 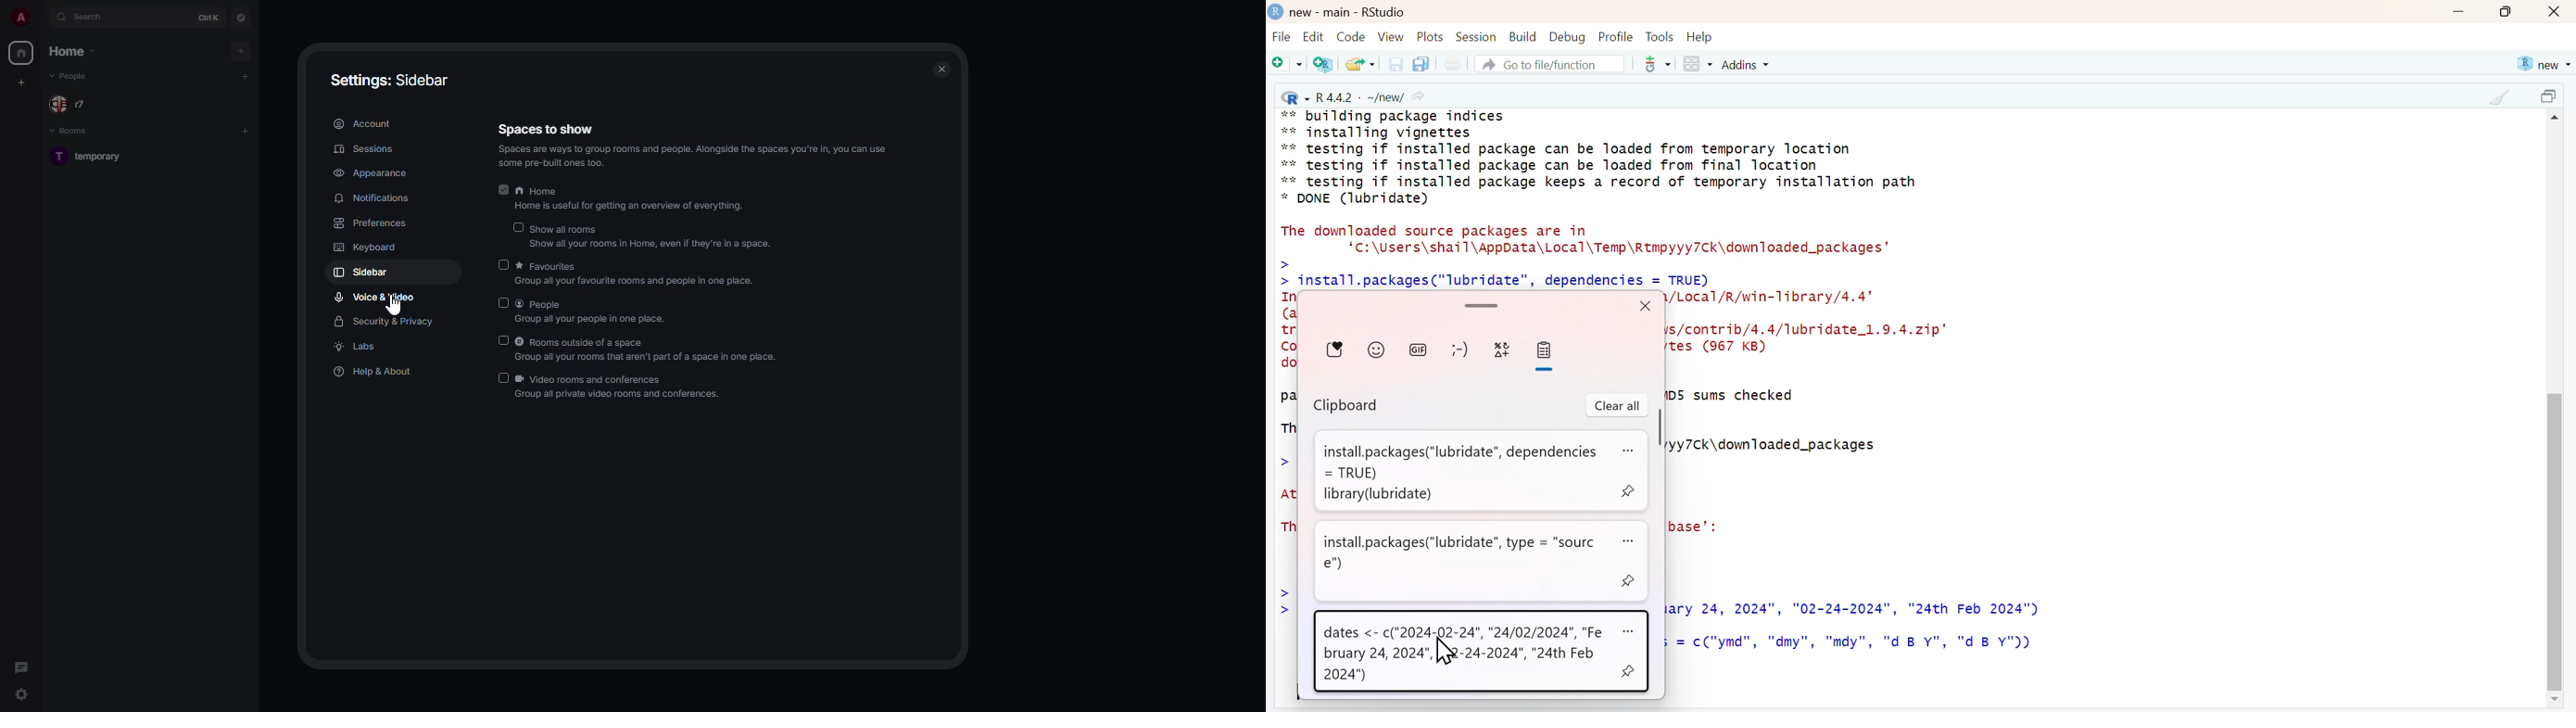 What do you see at coordinates (503, 302) in the screenshot?
I see `disabled` at bounding box center [503, 302].